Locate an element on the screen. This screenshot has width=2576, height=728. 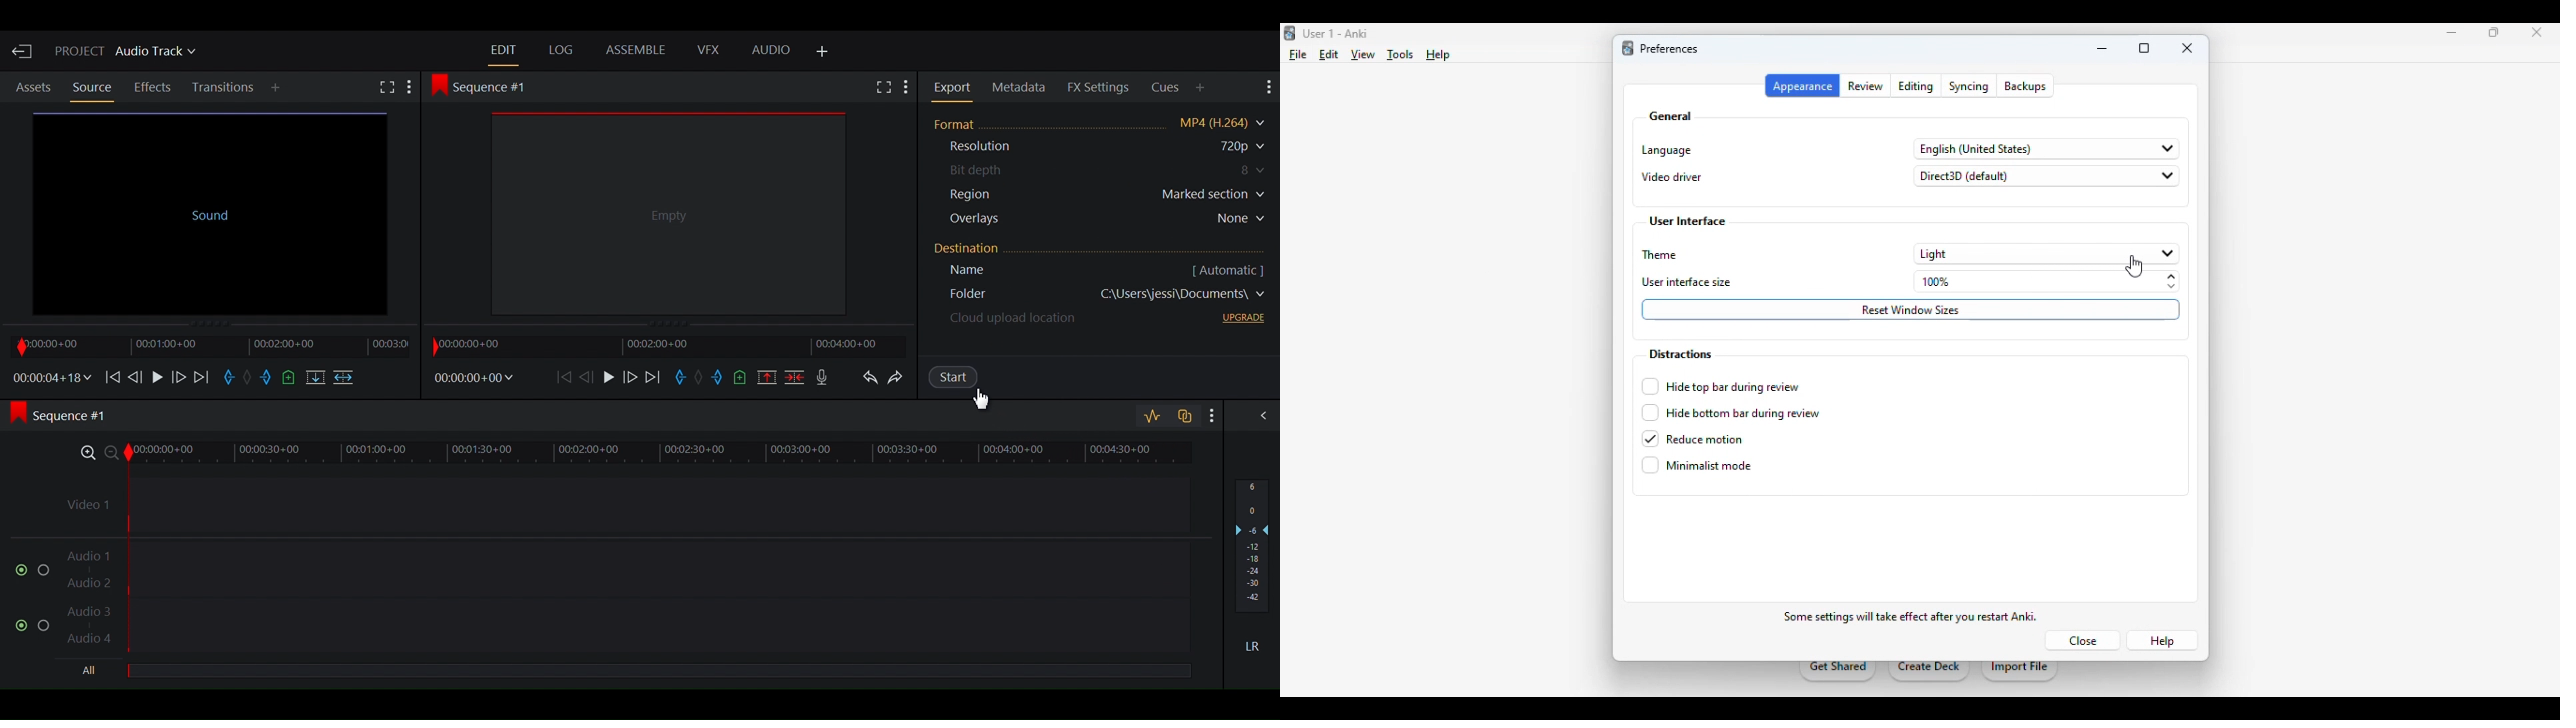
cursor is located at coordinates (2134, 266).